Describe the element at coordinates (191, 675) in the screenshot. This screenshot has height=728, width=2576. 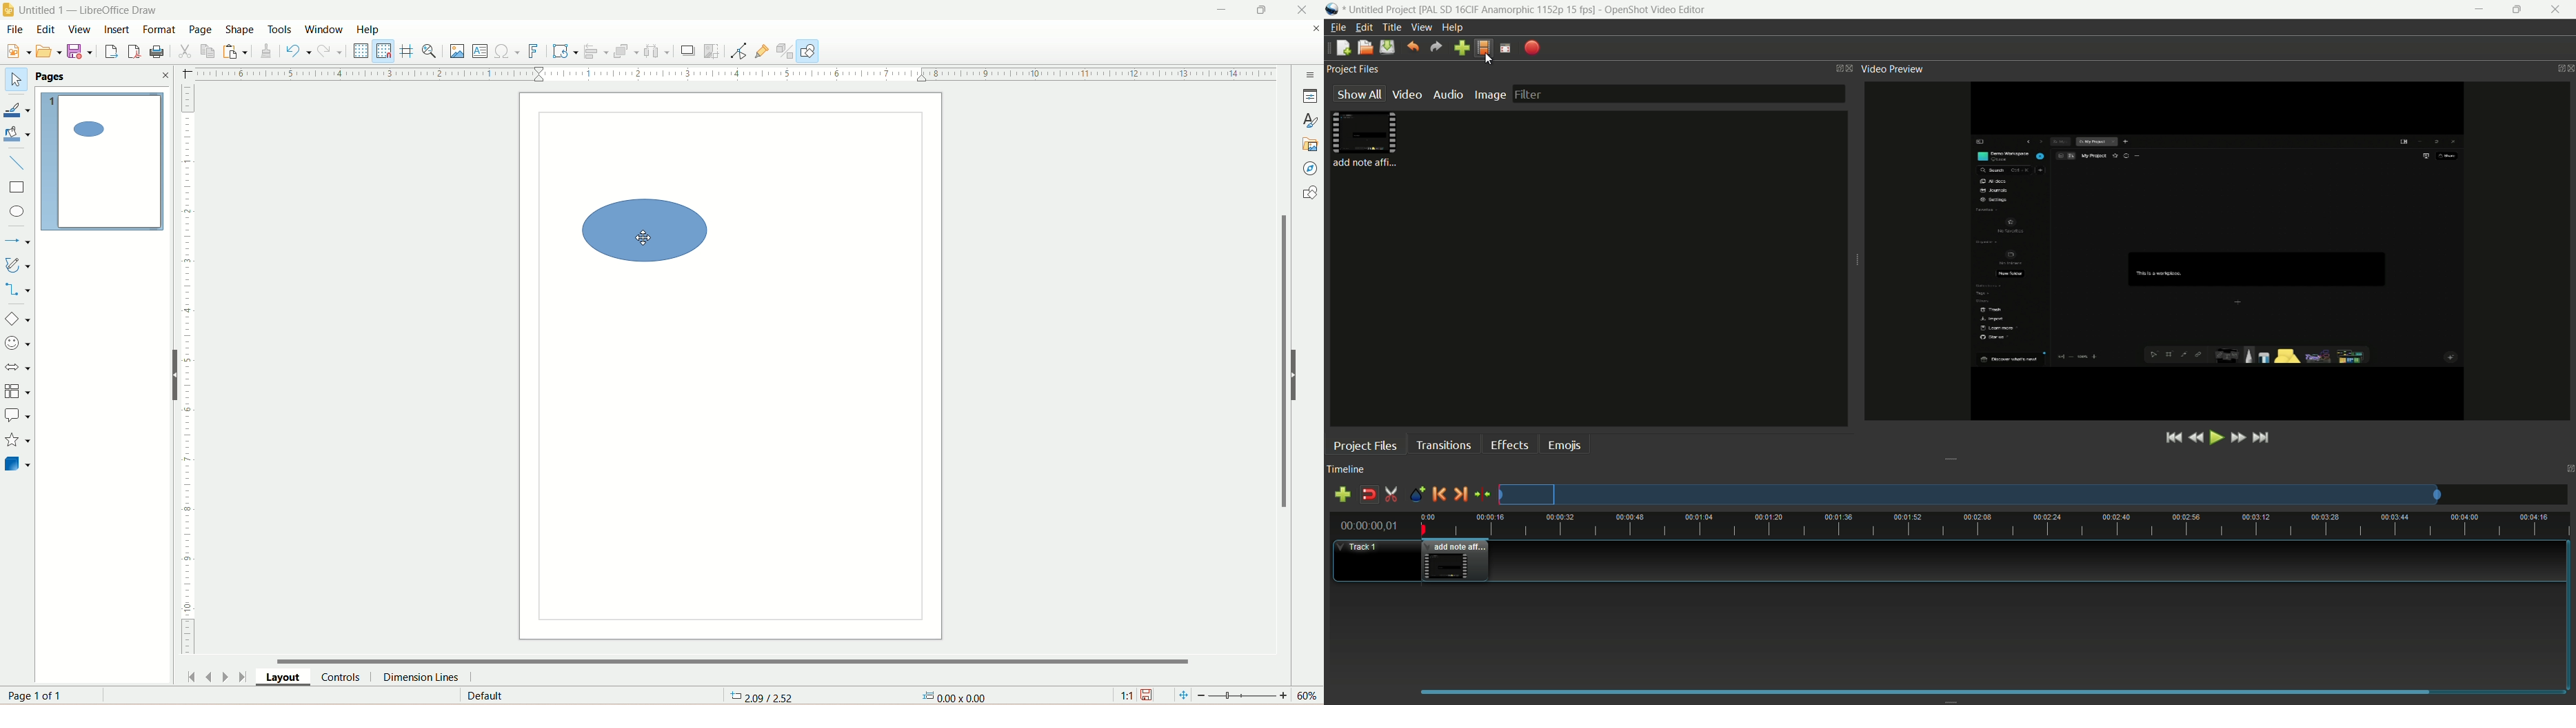
I see `first page` at that location.